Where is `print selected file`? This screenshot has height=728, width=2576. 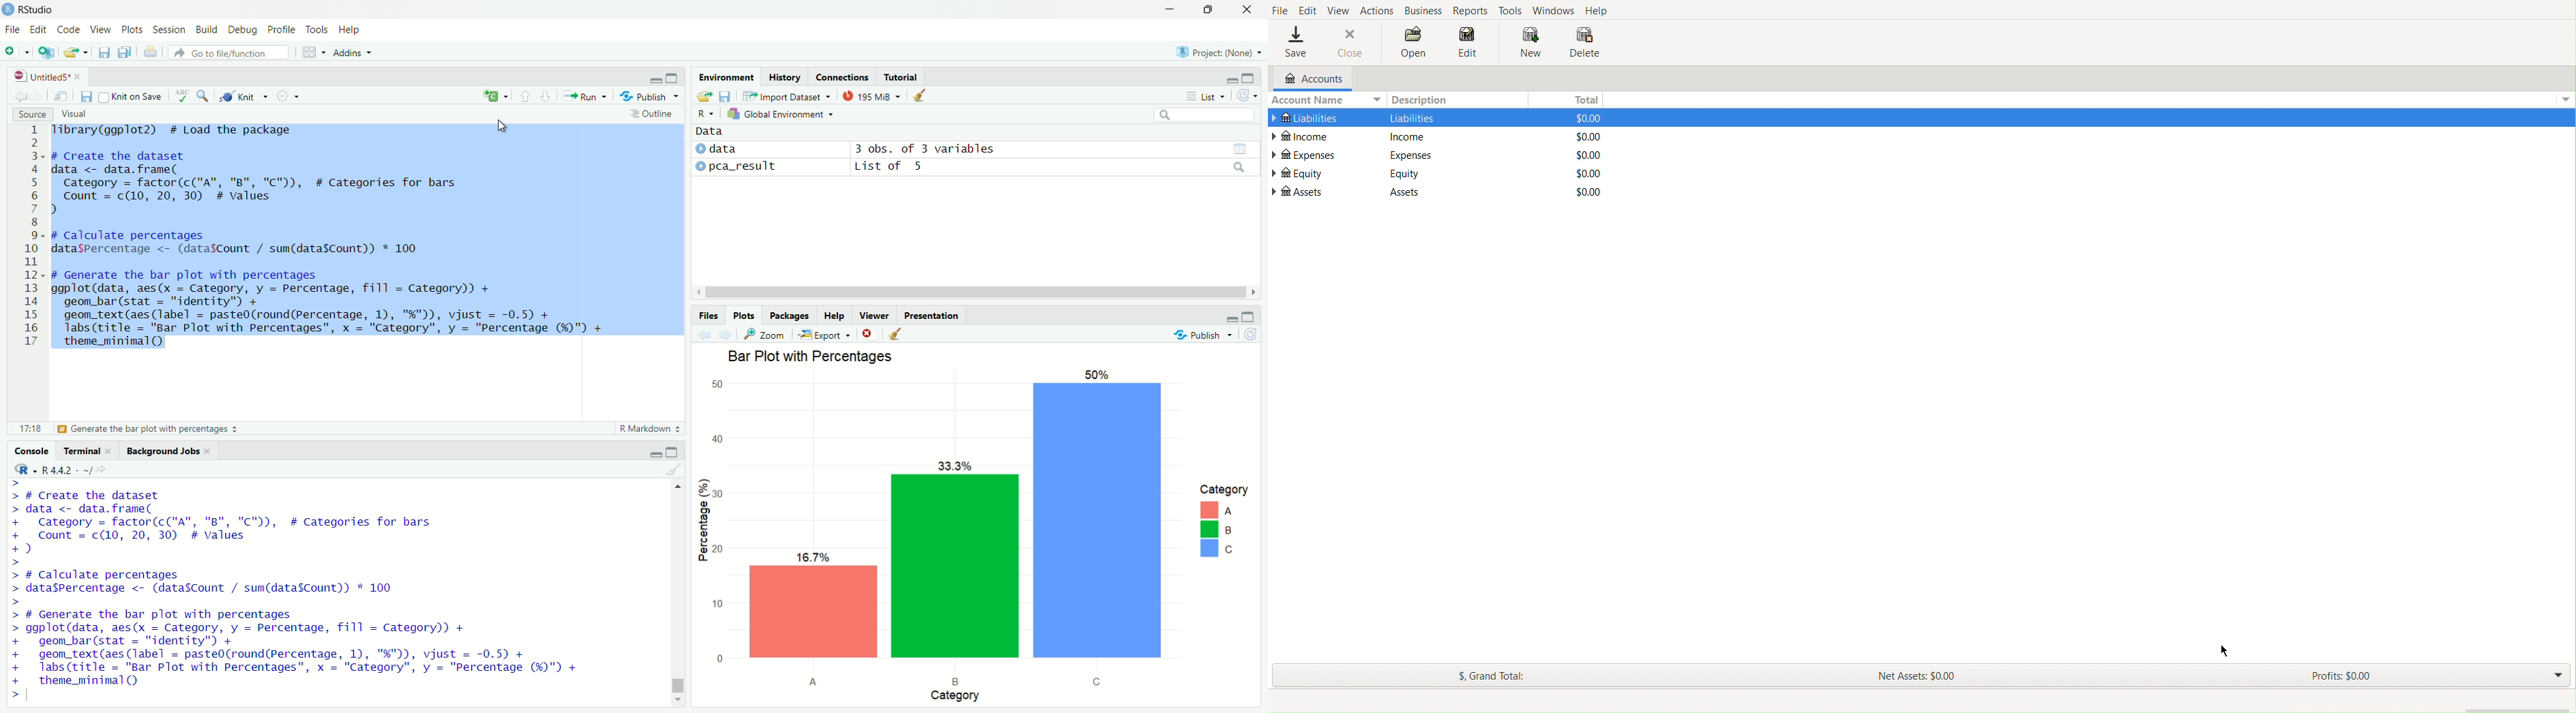 print selected file is located at coordinates (151, 51).